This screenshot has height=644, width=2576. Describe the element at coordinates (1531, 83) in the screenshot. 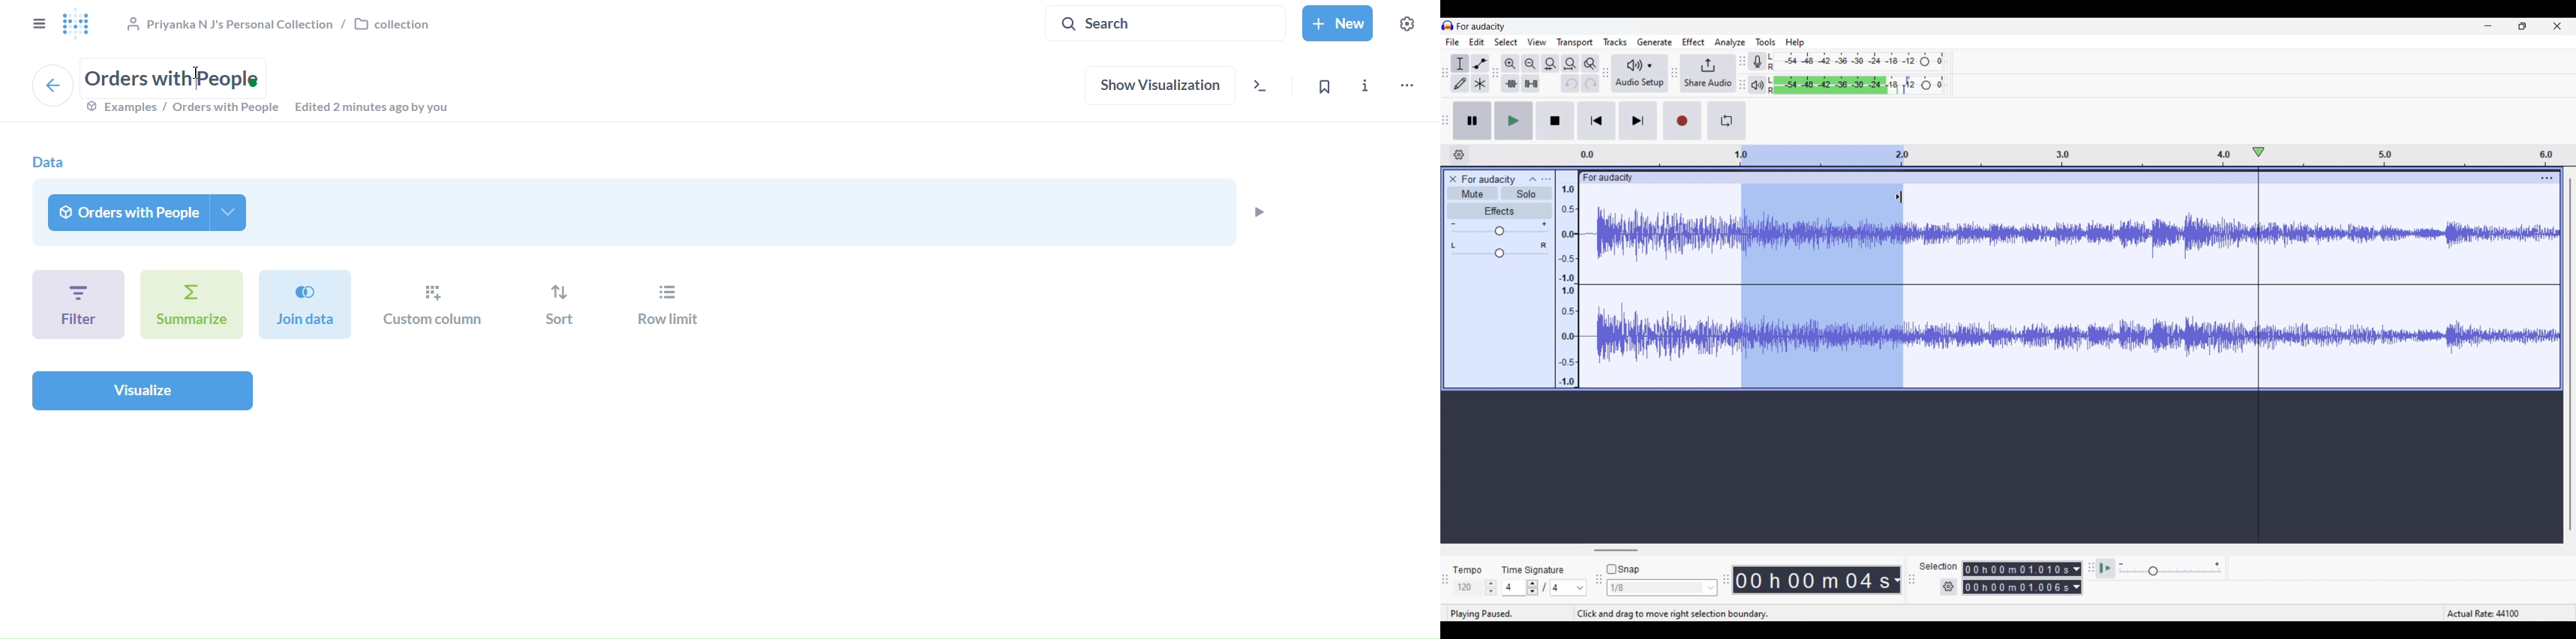

I see `Silence audio selection` at that location.